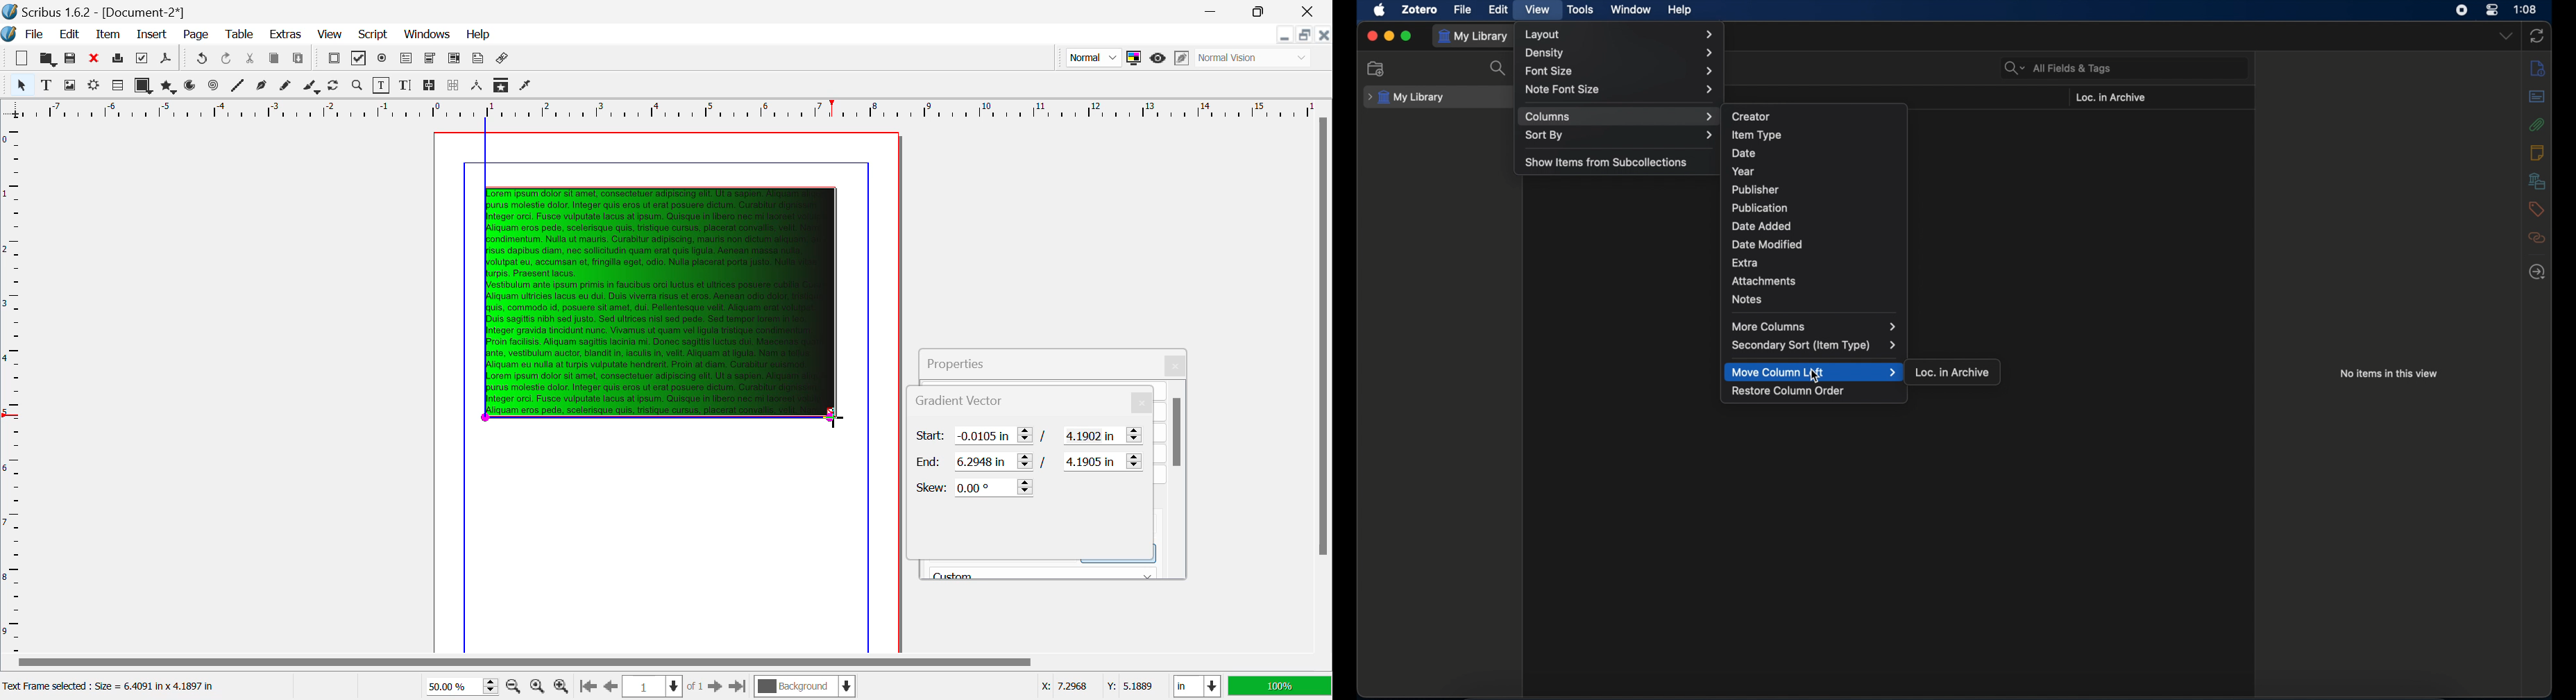 The width and height of the screenshot is (2576, 700). What do you see at coordinates (263, 86) in the screenshot?
I see `Bezier Curve` at bounding box center [263, 86].